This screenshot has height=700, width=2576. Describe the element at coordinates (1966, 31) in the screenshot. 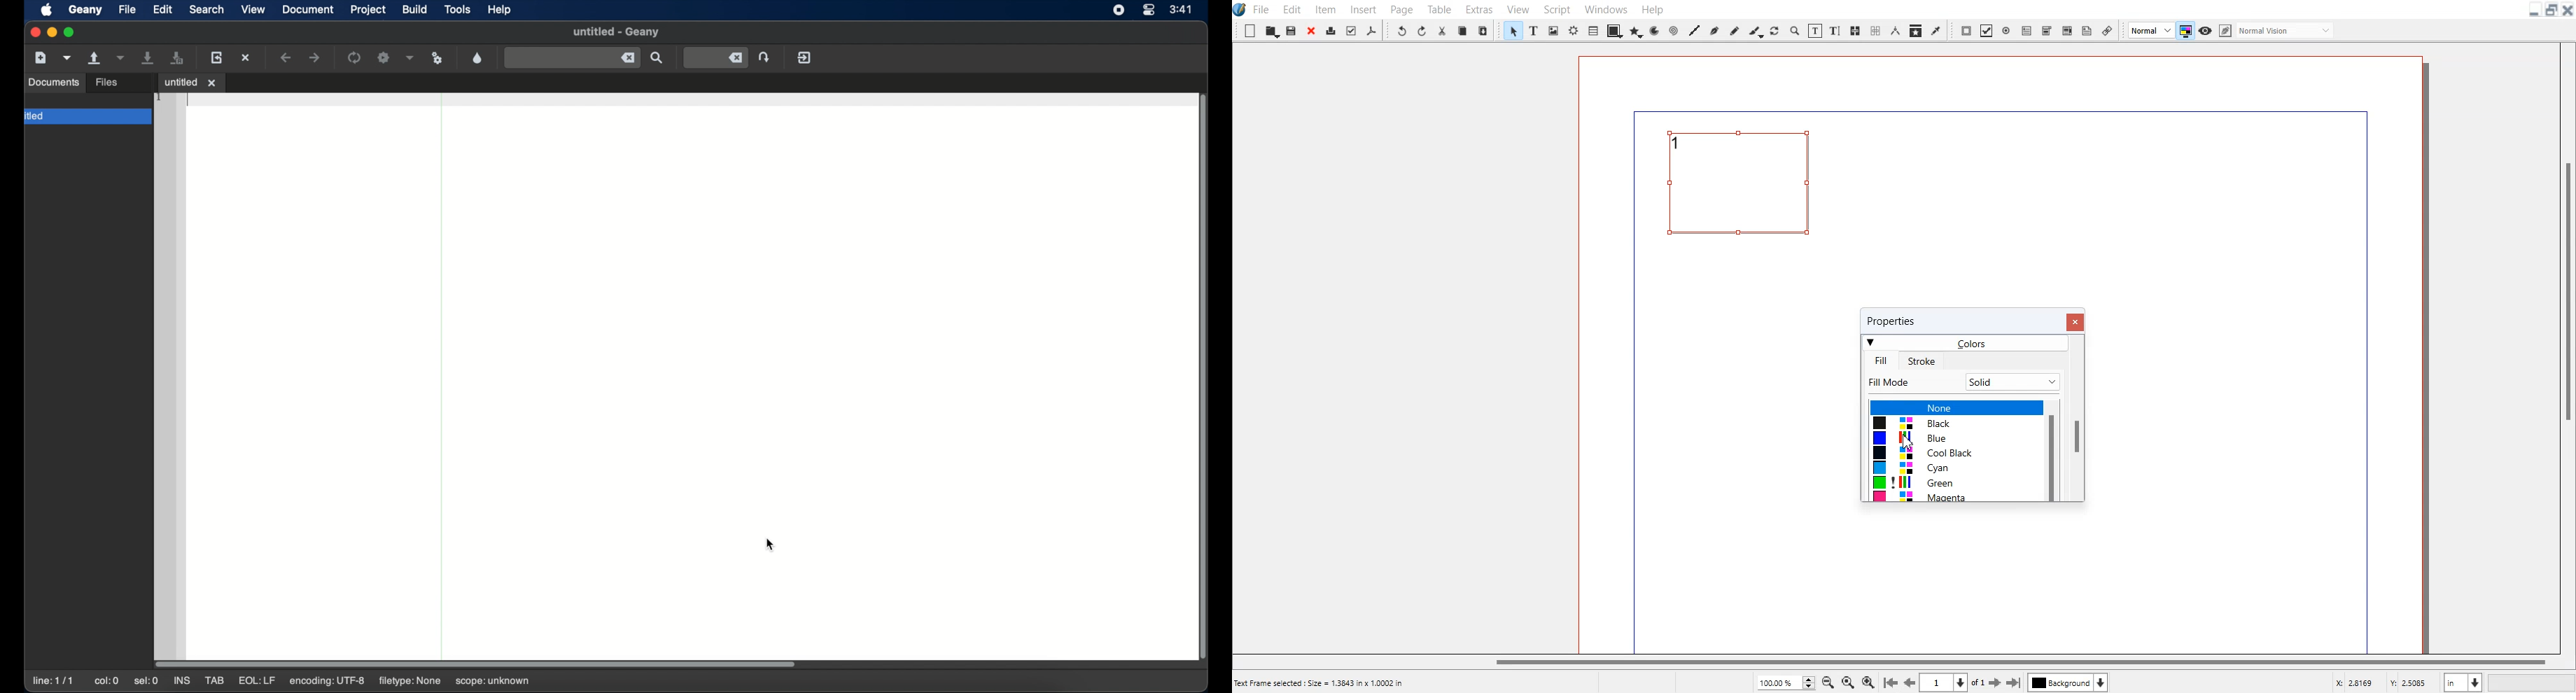

I see `PDF Push Button` at that location.